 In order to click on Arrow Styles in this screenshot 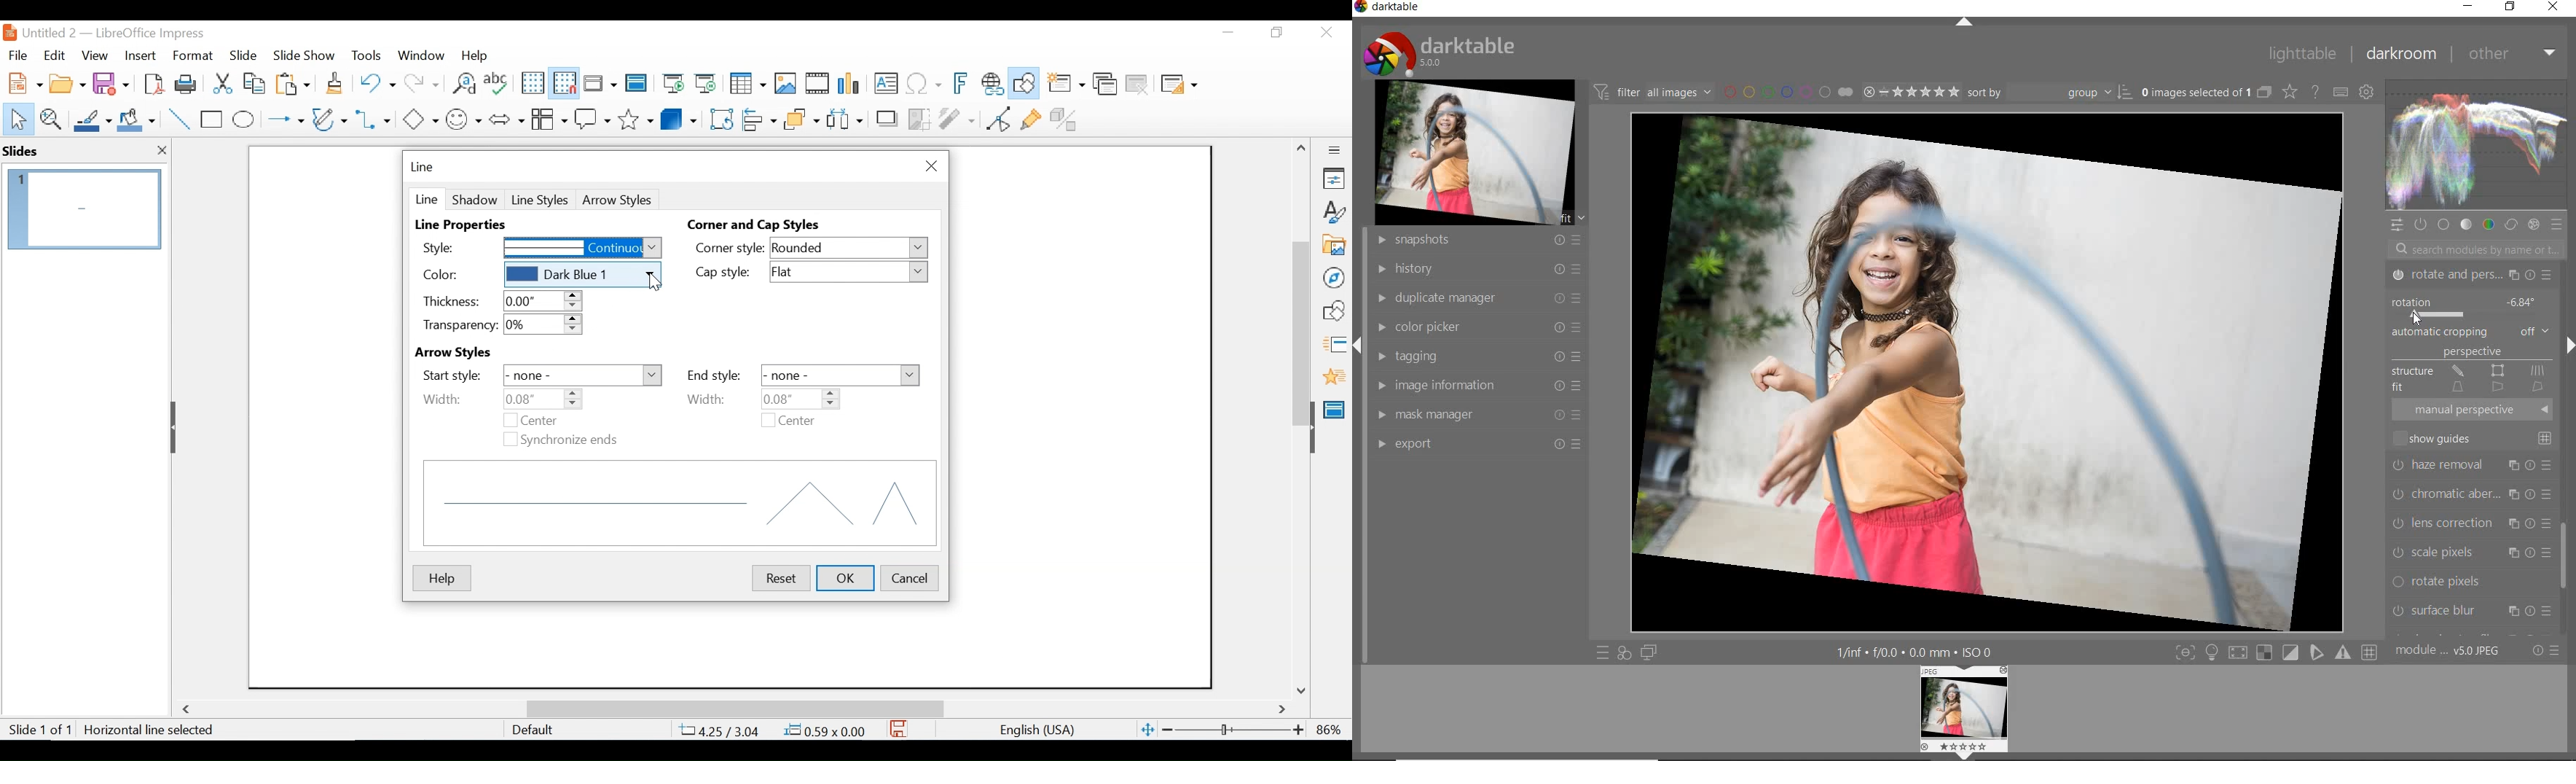, I will do `click(477, 353)`.